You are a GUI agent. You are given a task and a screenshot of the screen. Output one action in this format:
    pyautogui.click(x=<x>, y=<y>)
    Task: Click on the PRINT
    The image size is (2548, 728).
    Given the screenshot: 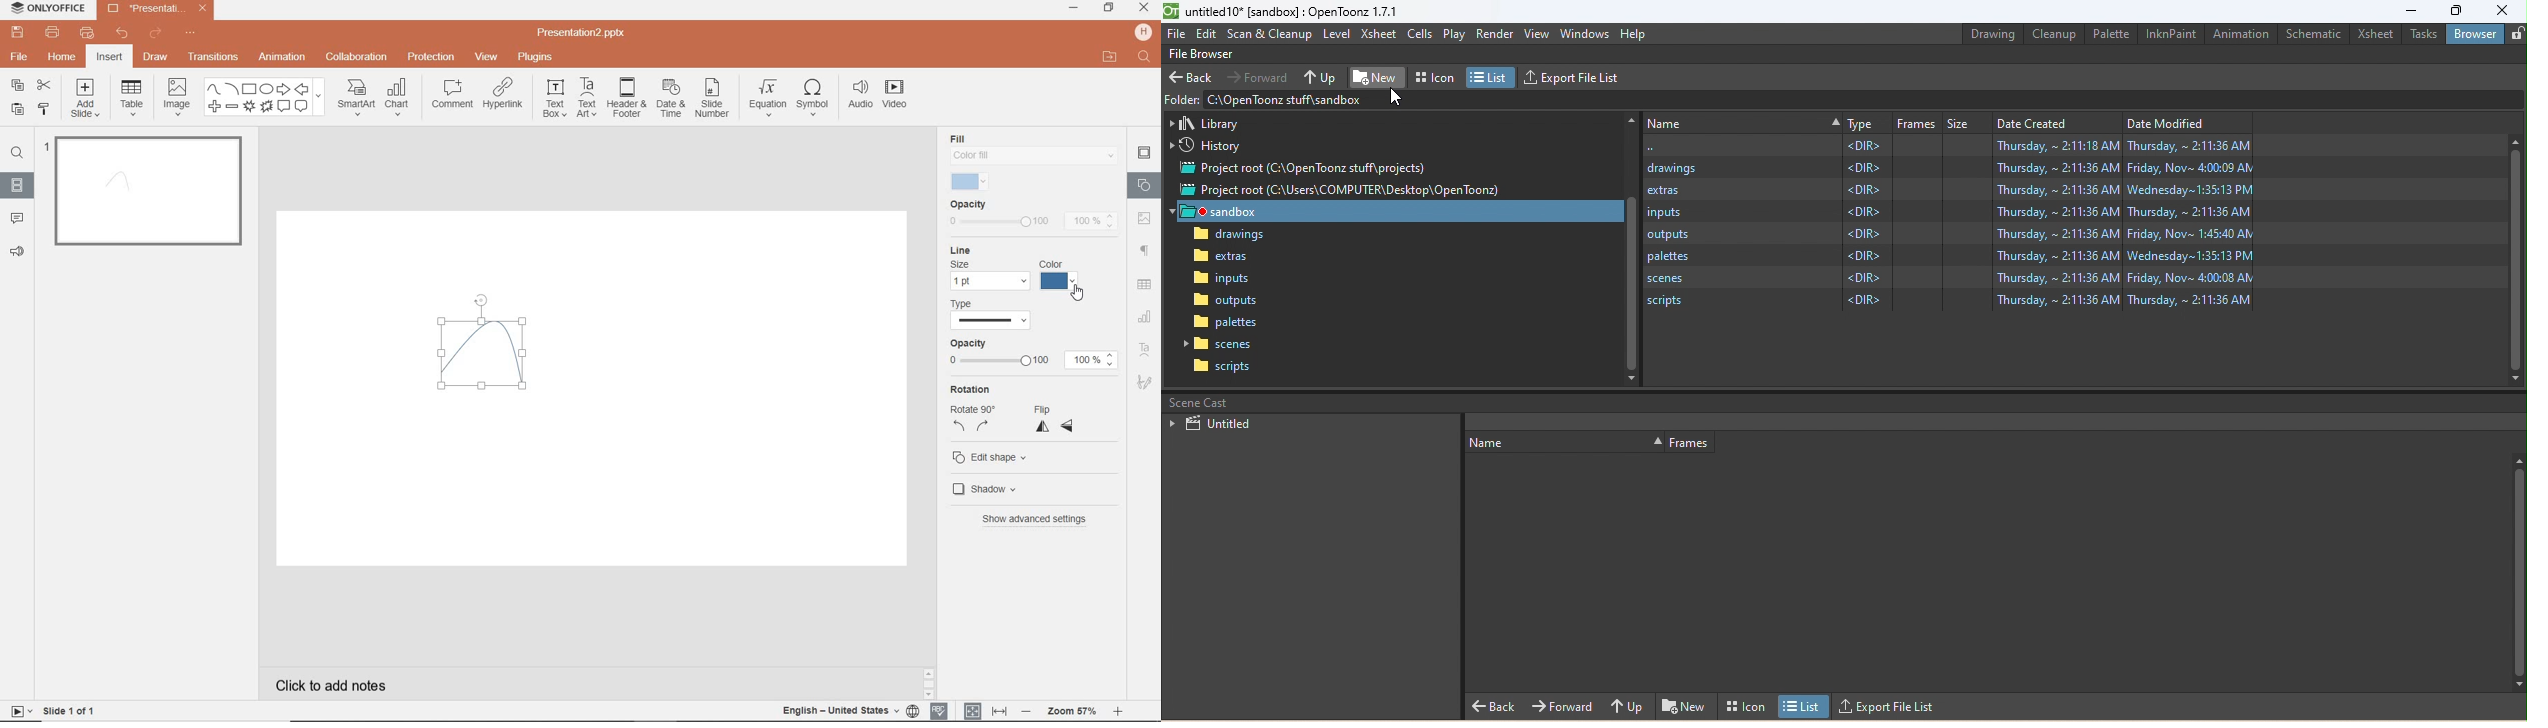 What is the action you would take?
    pyautogui.click(x=52, y=32)
    